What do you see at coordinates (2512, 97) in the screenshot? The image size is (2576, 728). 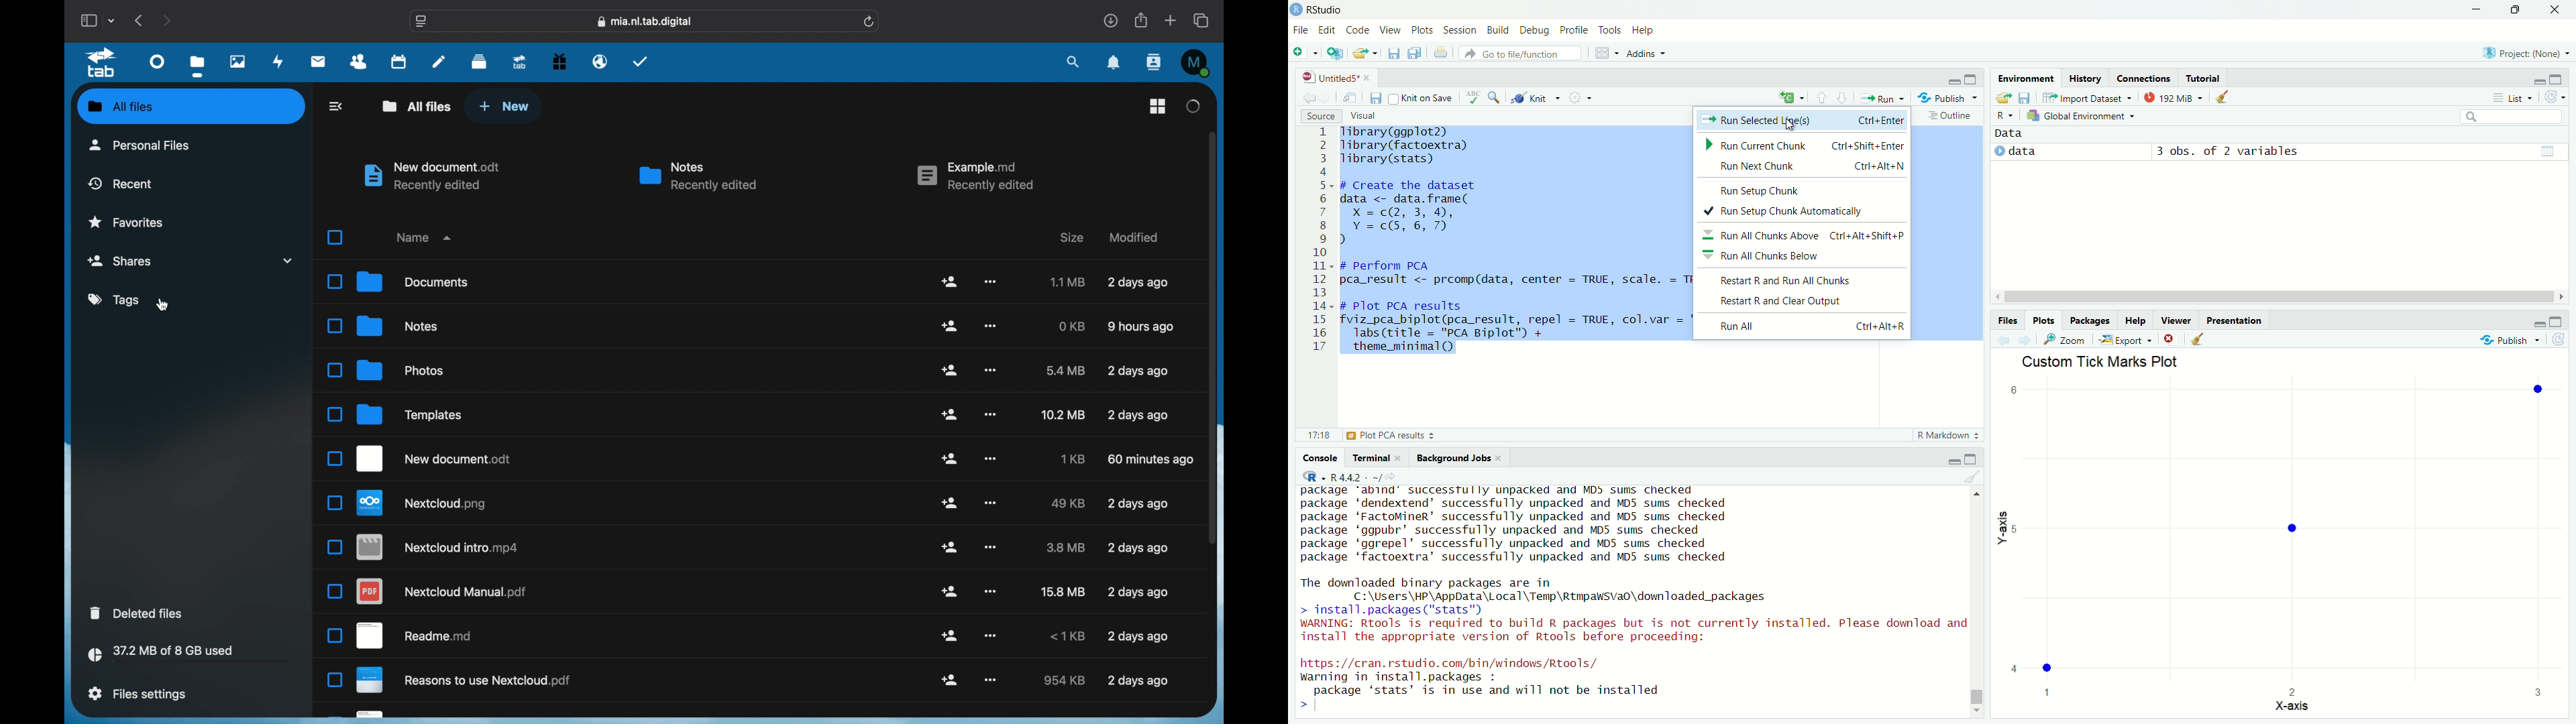 I see `list view` at bounding box center [2512, 97].